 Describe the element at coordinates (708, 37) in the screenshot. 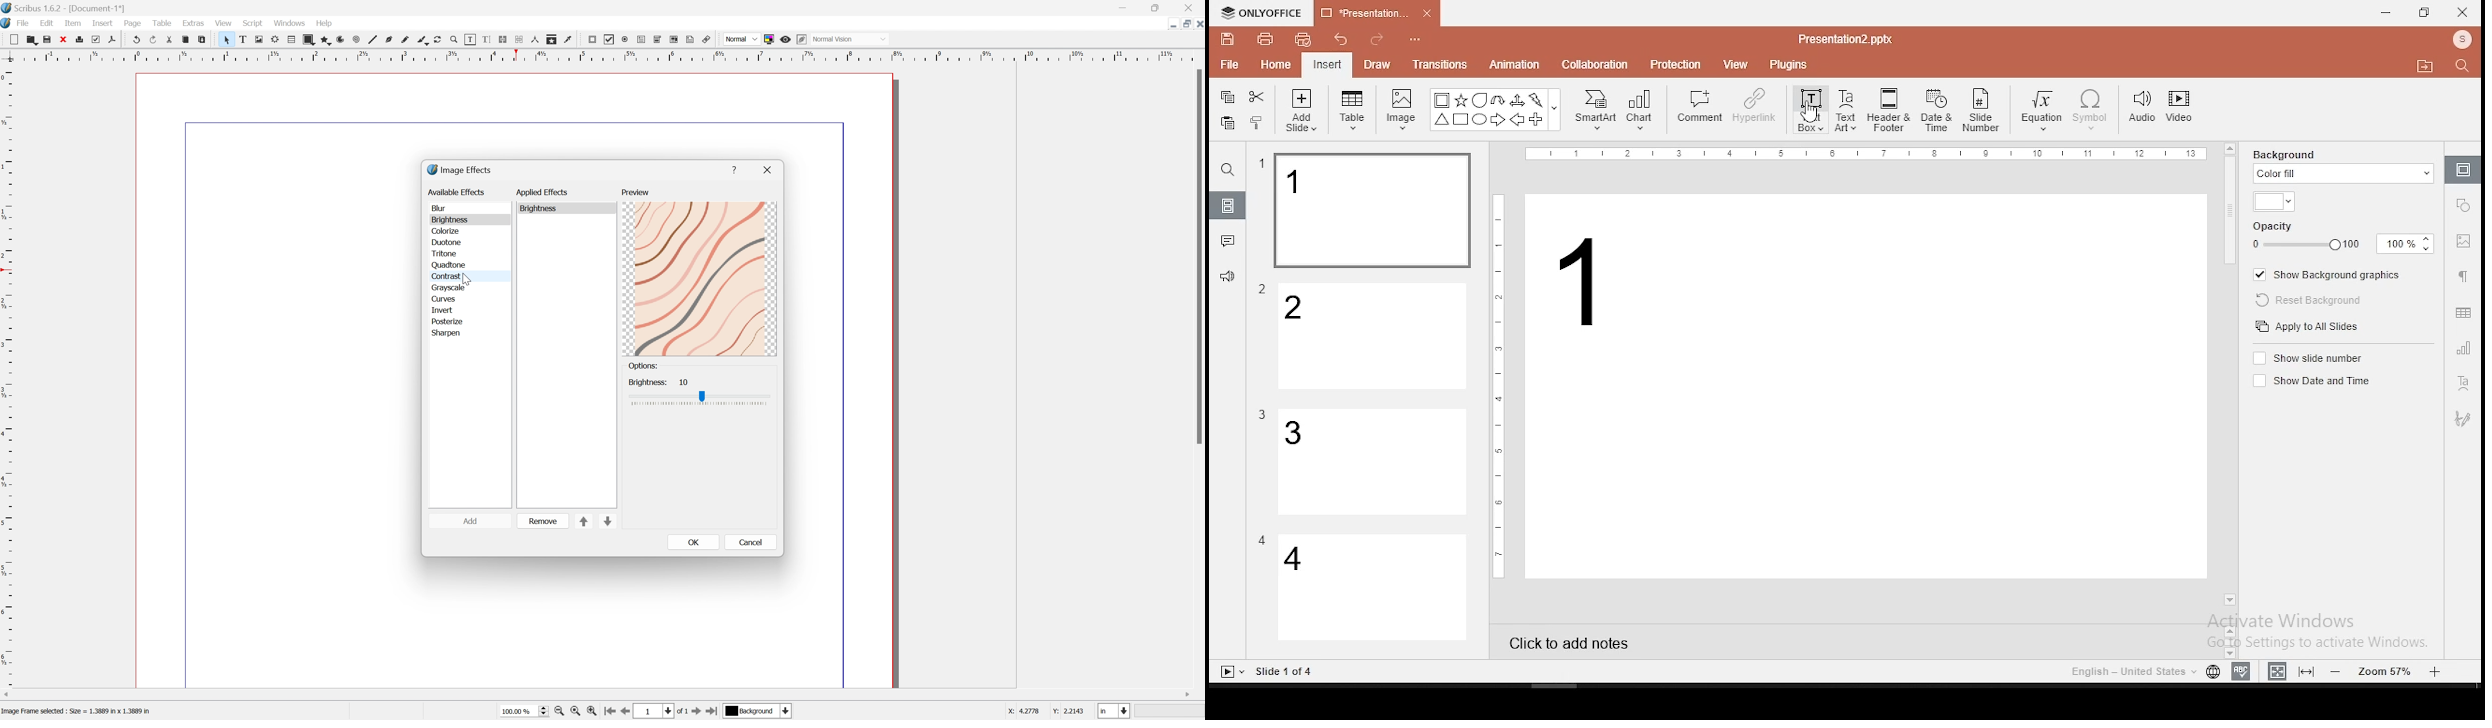

I see `Link annotation` at that location.